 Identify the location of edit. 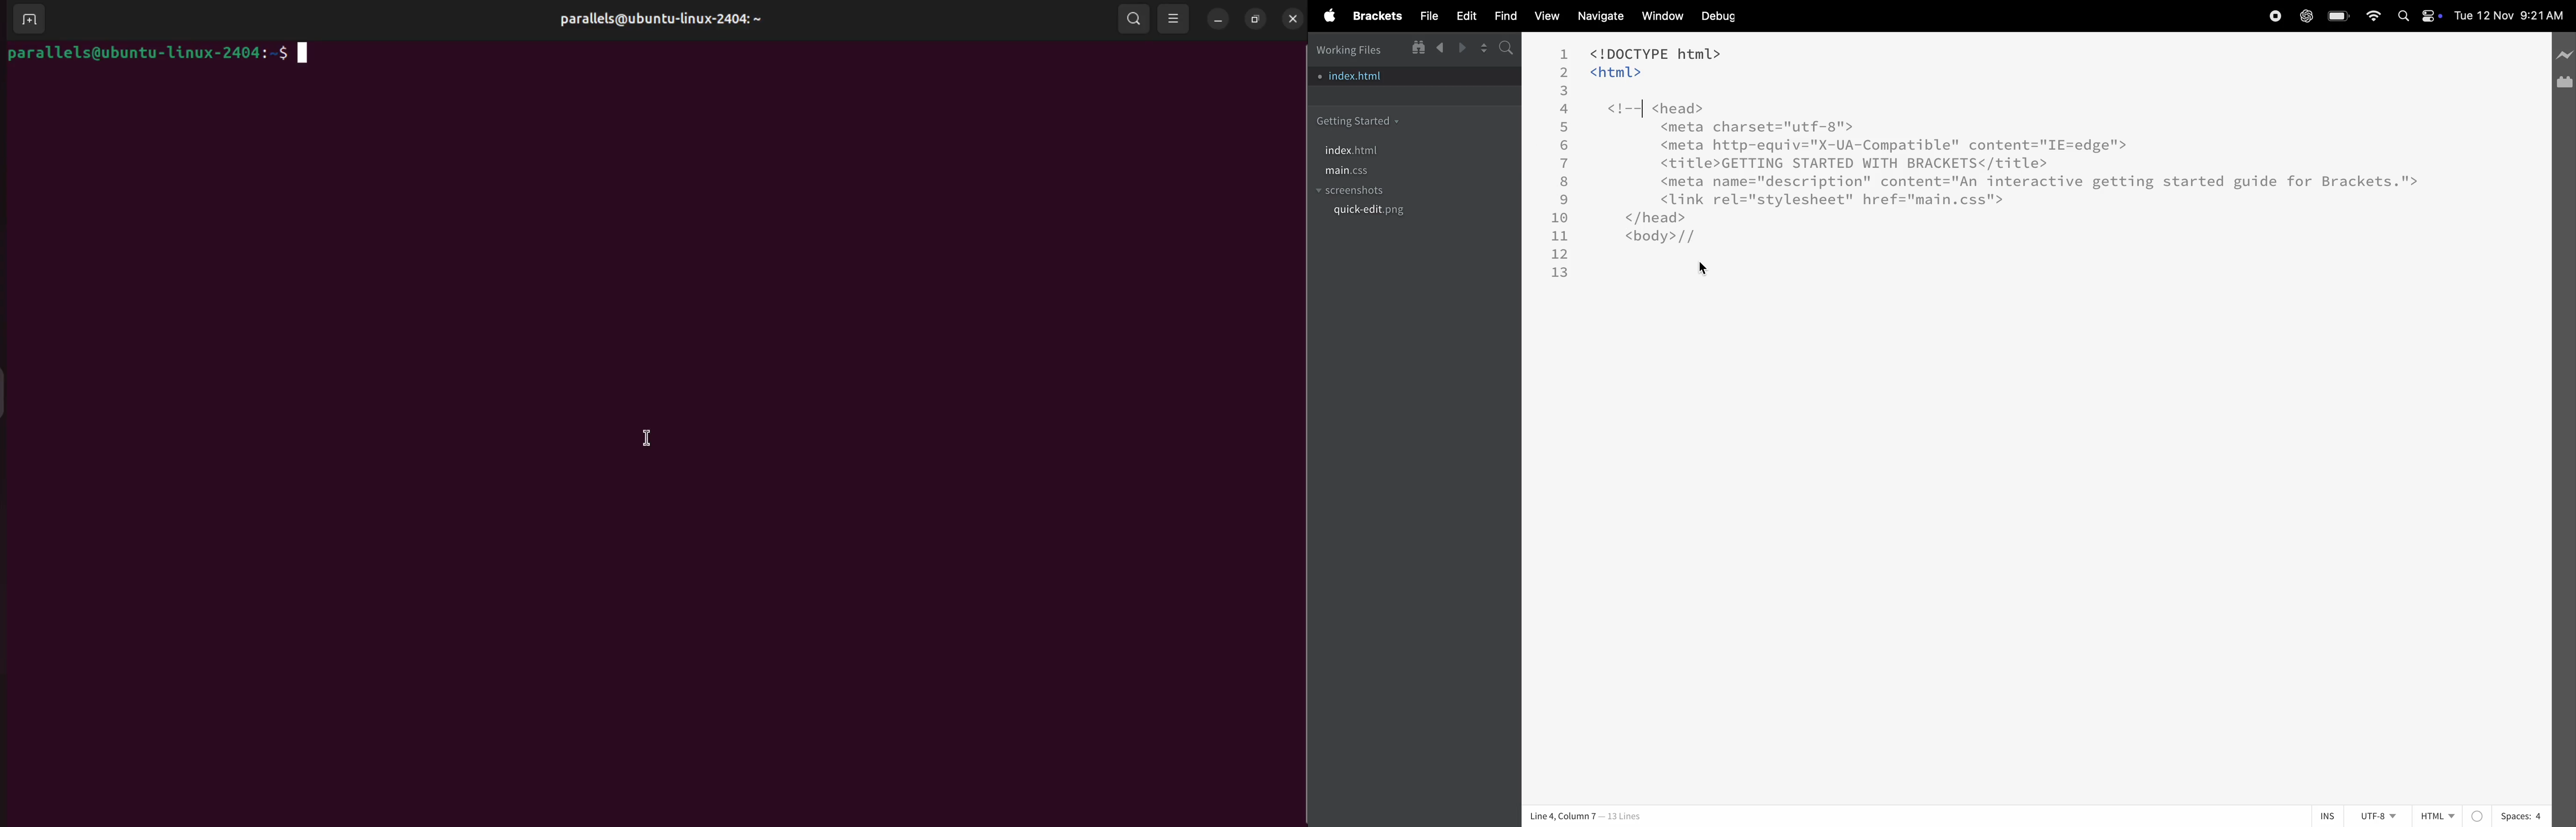
(1462, 15).